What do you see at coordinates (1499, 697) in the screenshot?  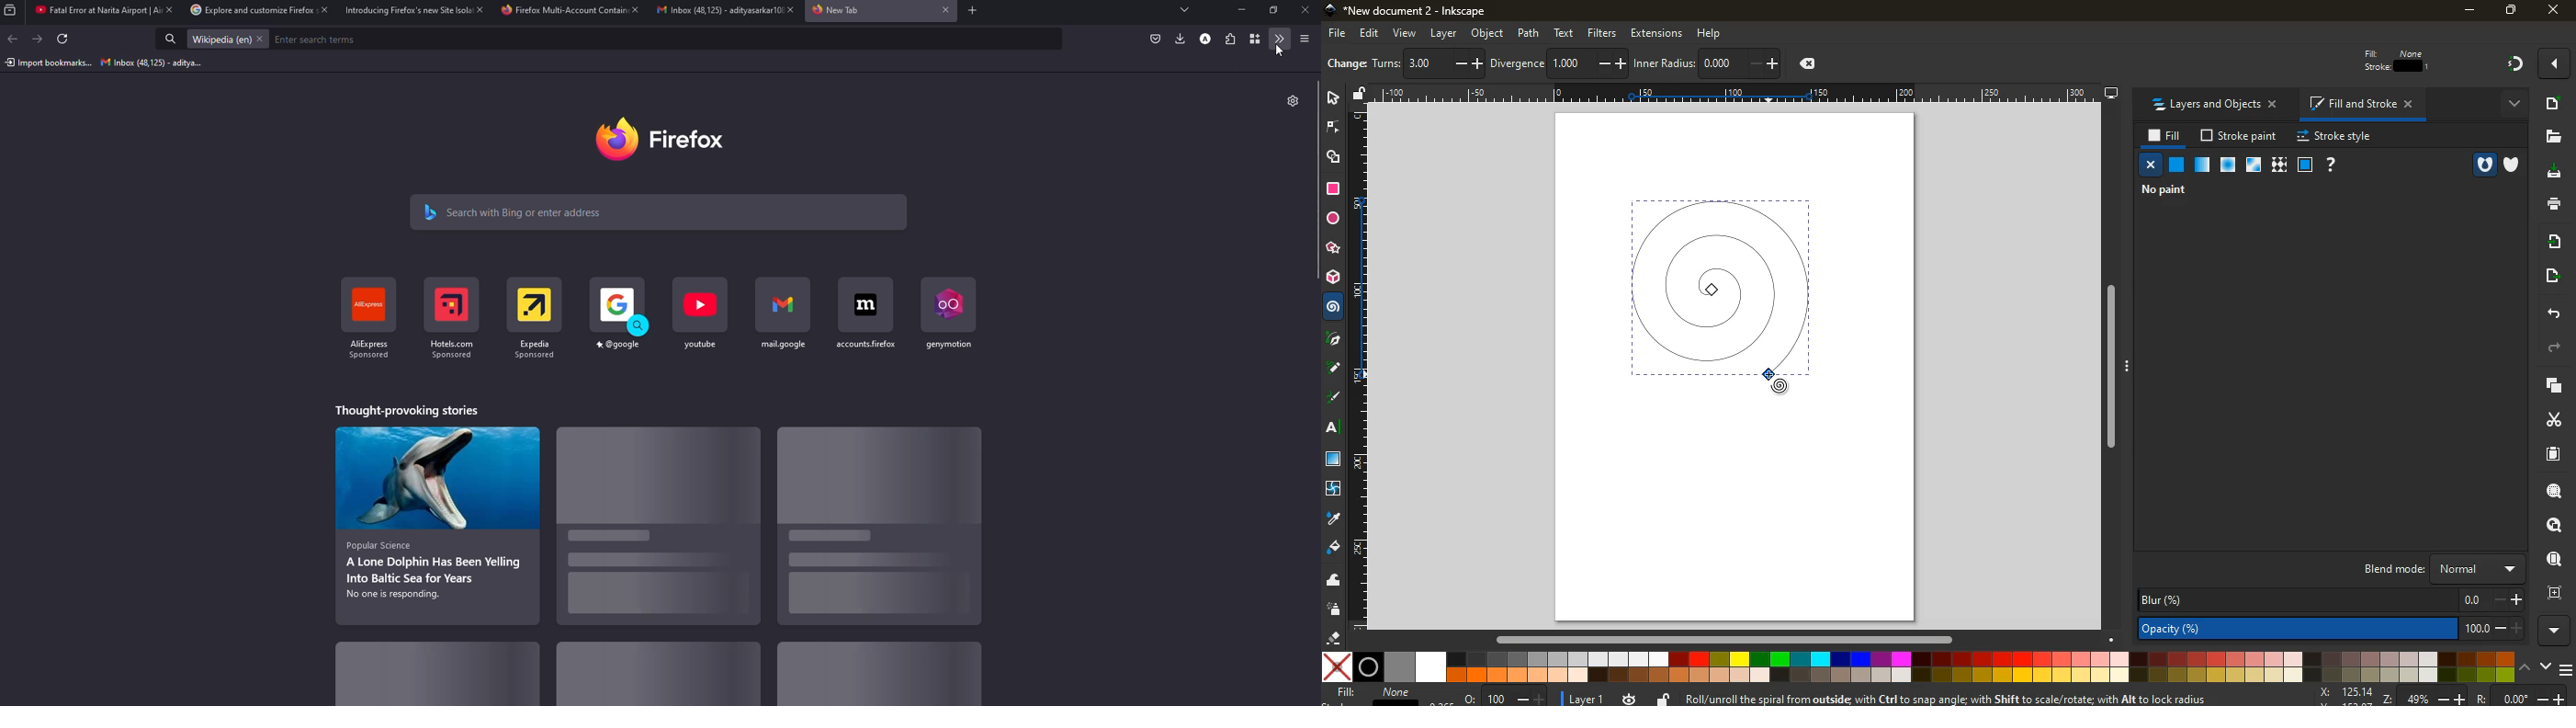 I see `o` at bounding box center [1499, 697].